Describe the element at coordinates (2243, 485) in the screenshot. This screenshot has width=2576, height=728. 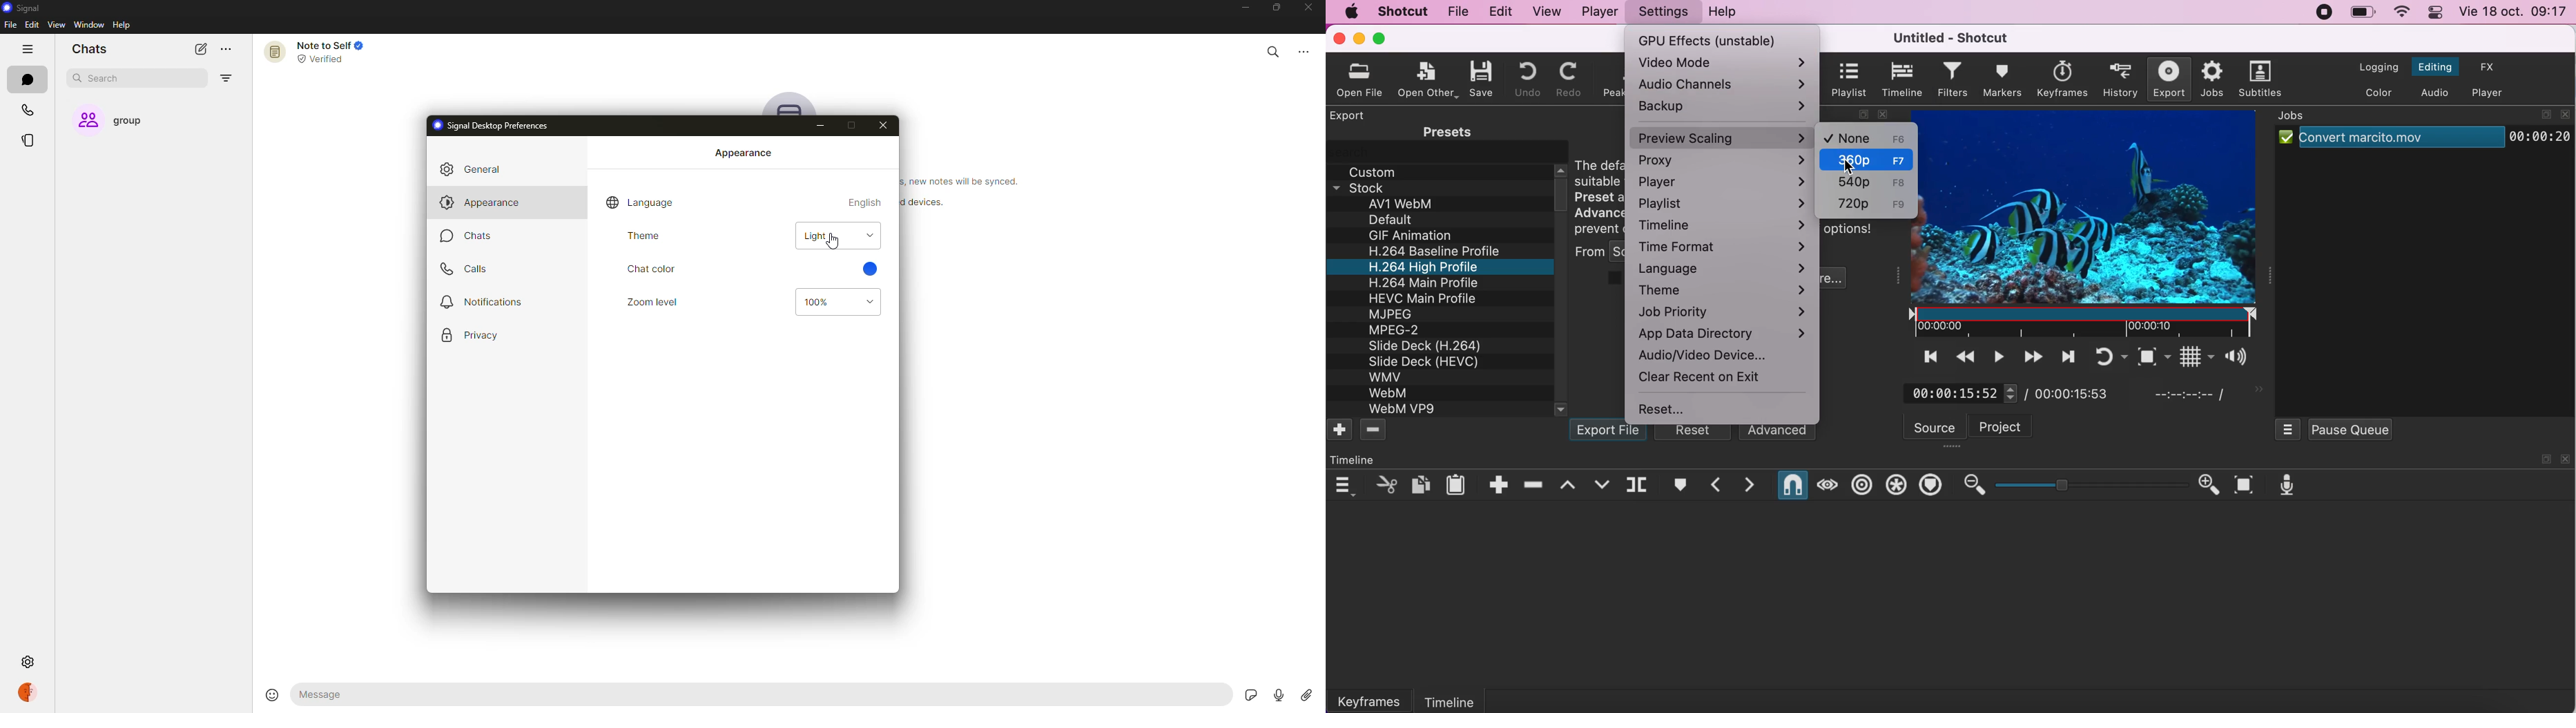
I see `zoom timeline to fit` at that location.